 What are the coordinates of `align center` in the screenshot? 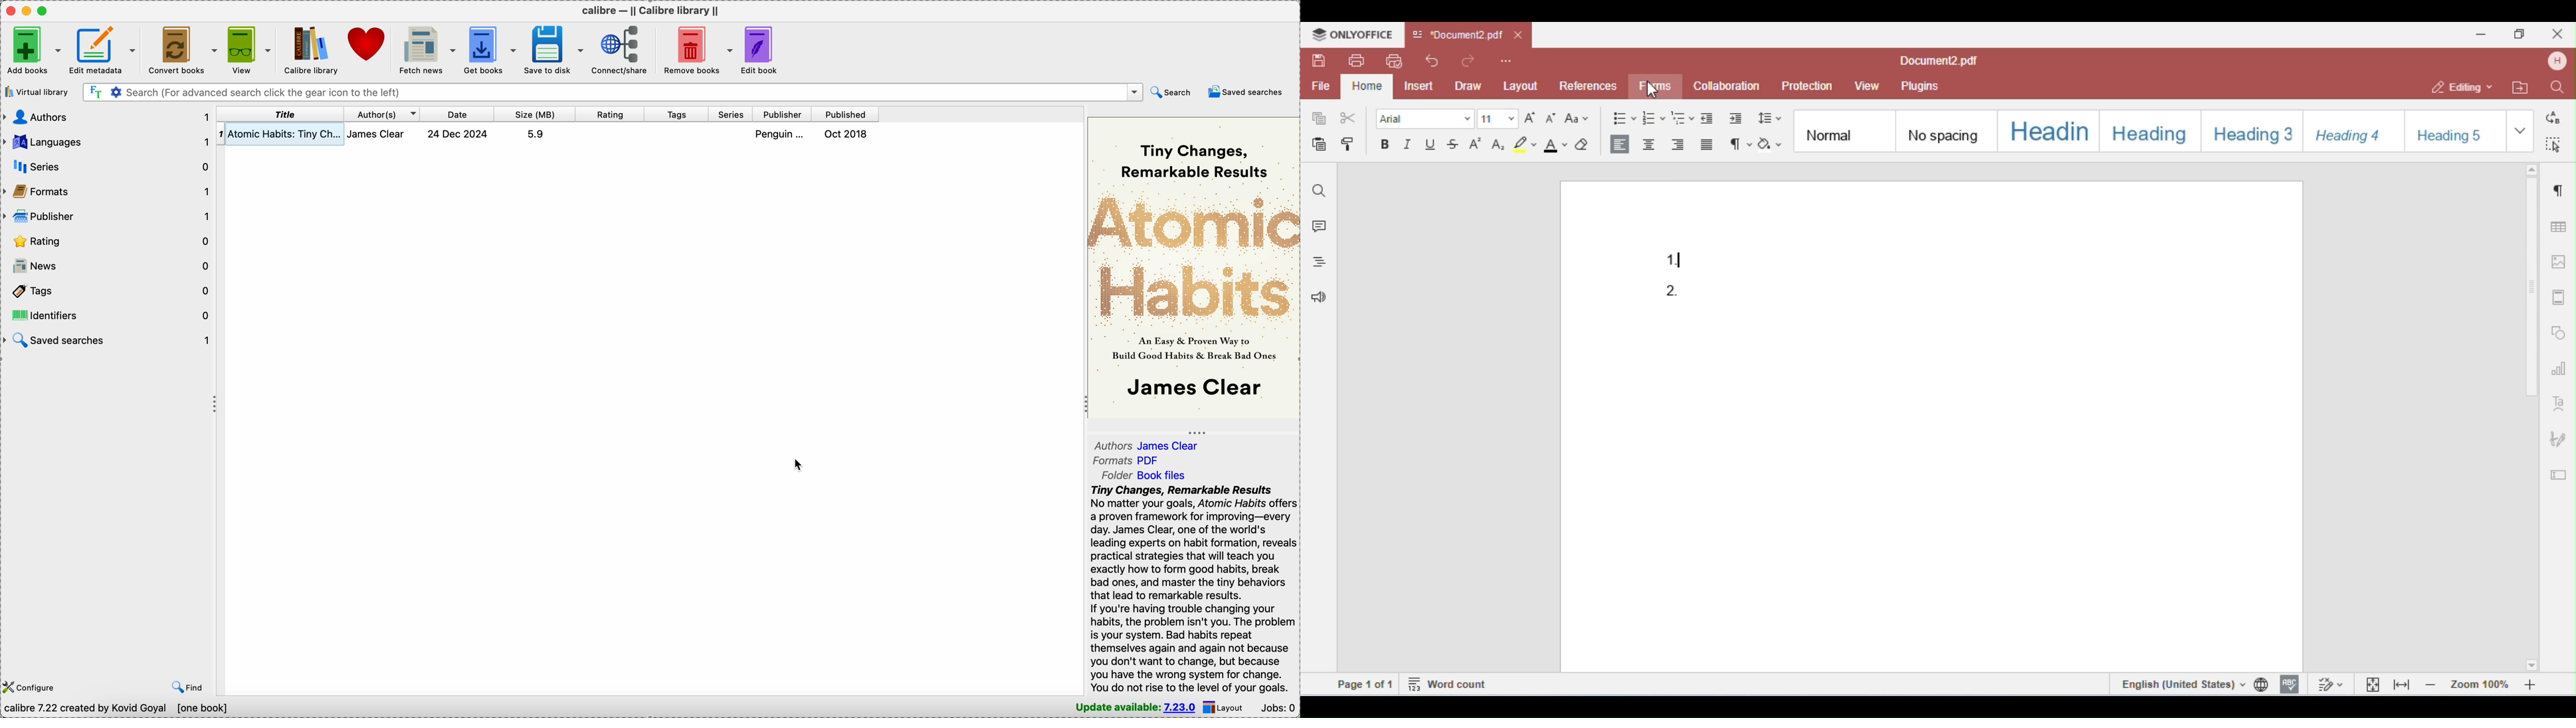 It's located at (1648, 145).